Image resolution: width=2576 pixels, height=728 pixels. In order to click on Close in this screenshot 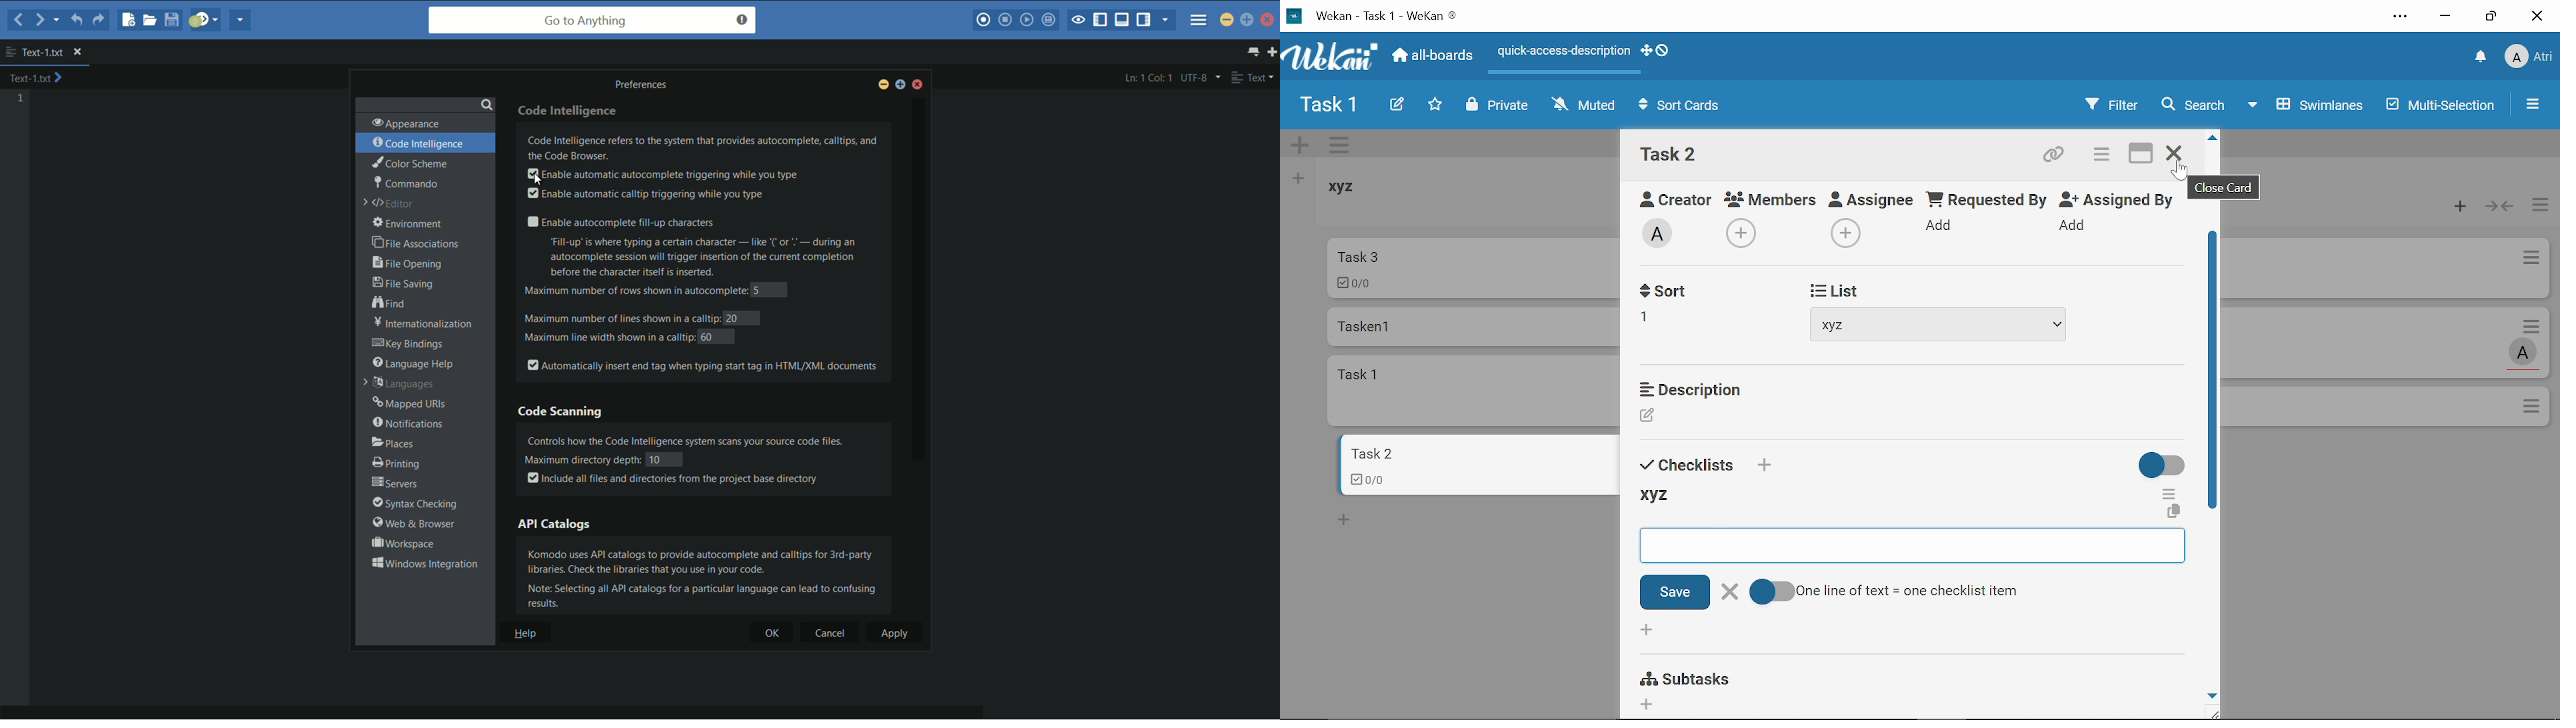, I will do `click(1731, 592)`.